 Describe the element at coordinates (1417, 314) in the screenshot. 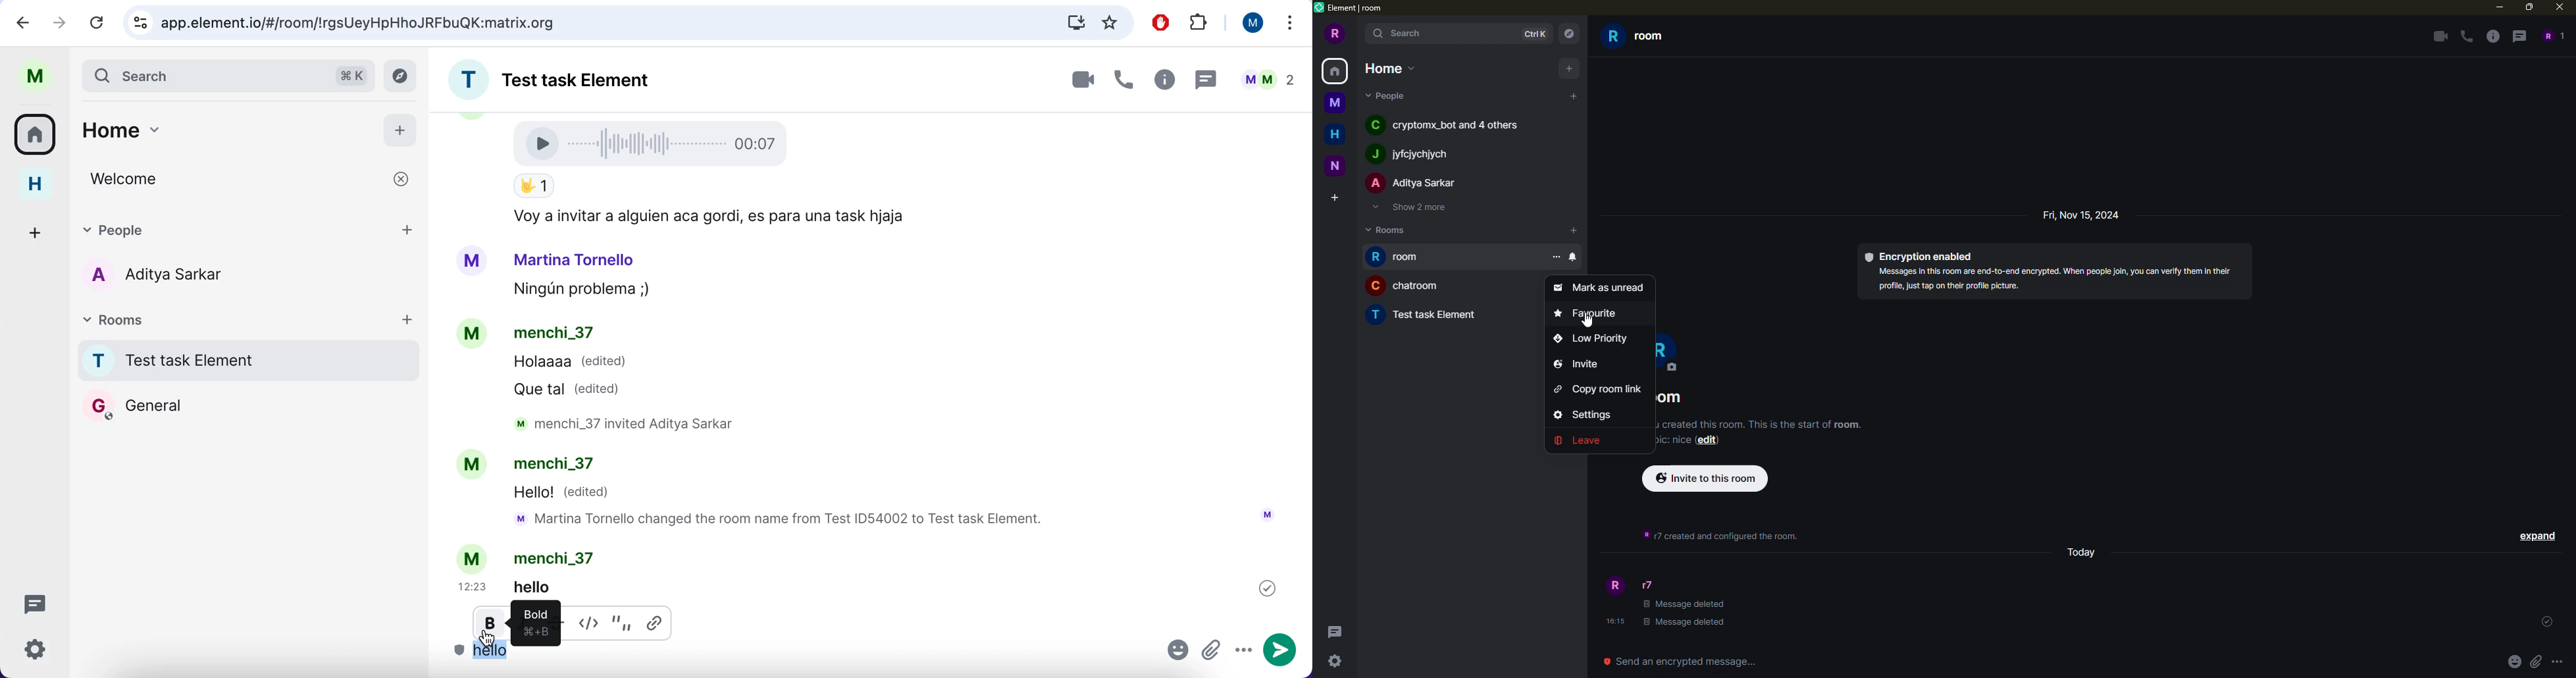

I see `T Test task Element` at that location.